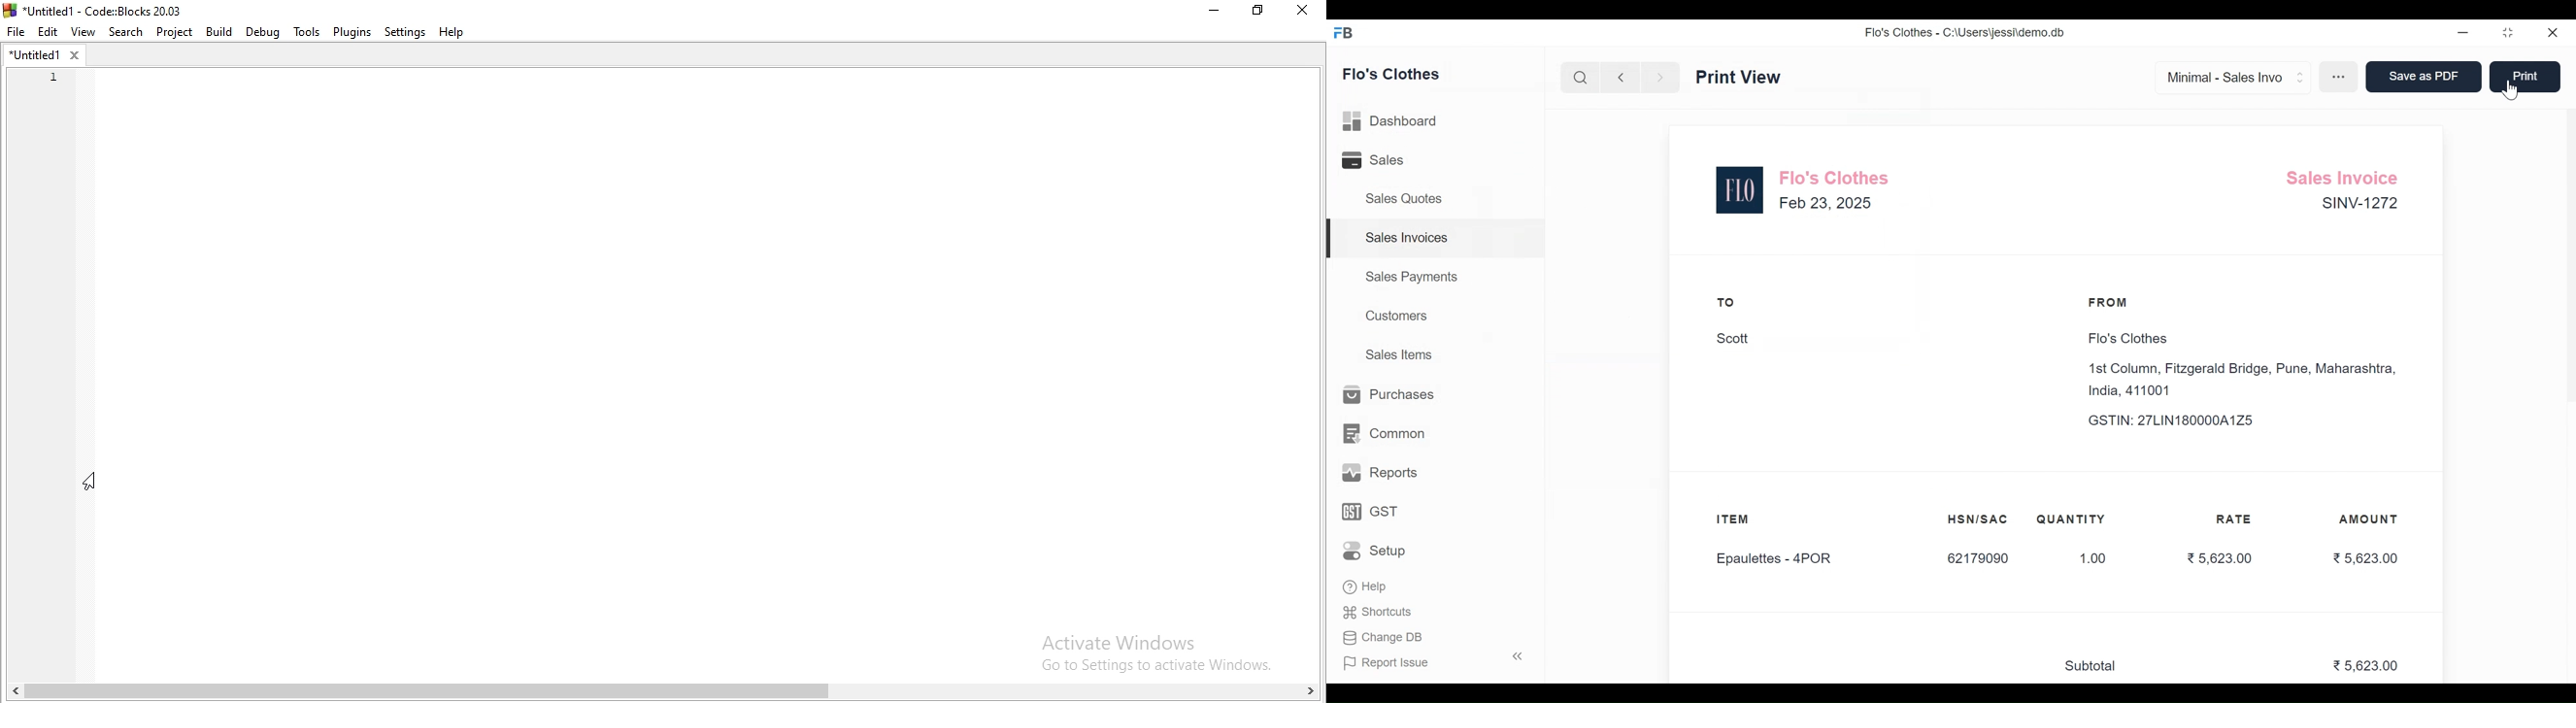  Describe the element at coordinates (1371, 510) in the screenshot. I see `GST` at that location.